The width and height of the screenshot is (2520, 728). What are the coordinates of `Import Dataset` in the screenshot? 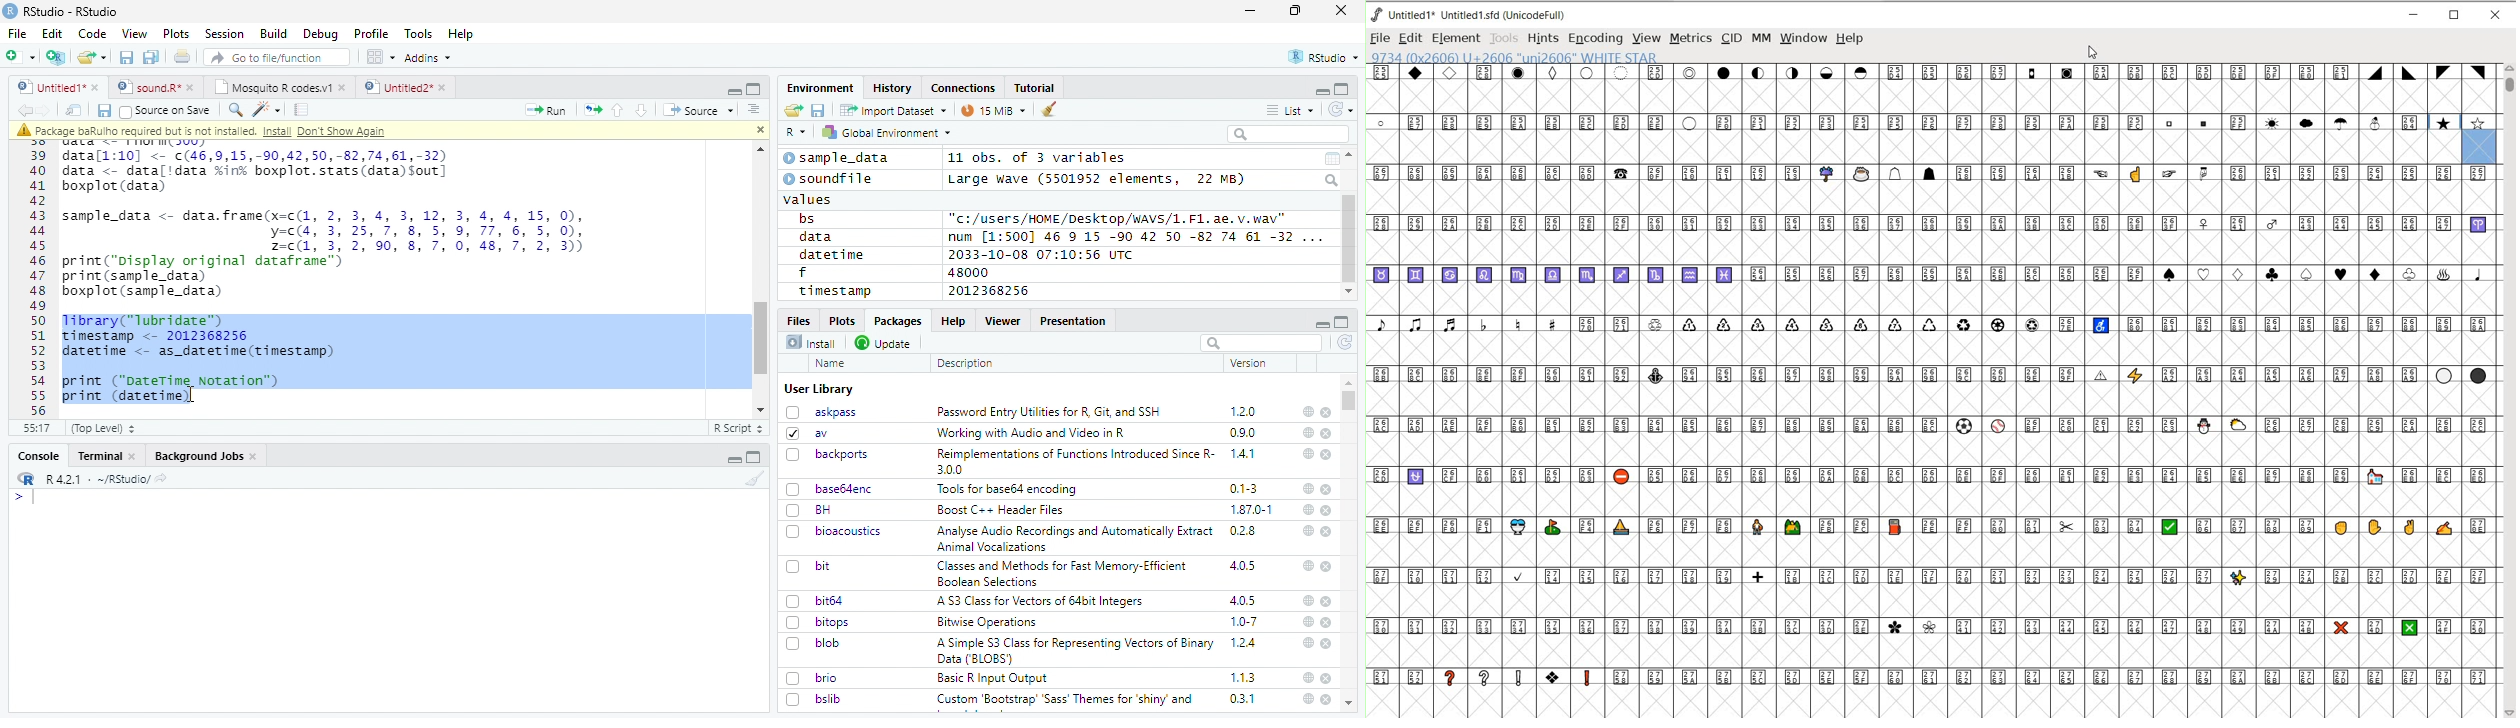 It's located at (893, 110).